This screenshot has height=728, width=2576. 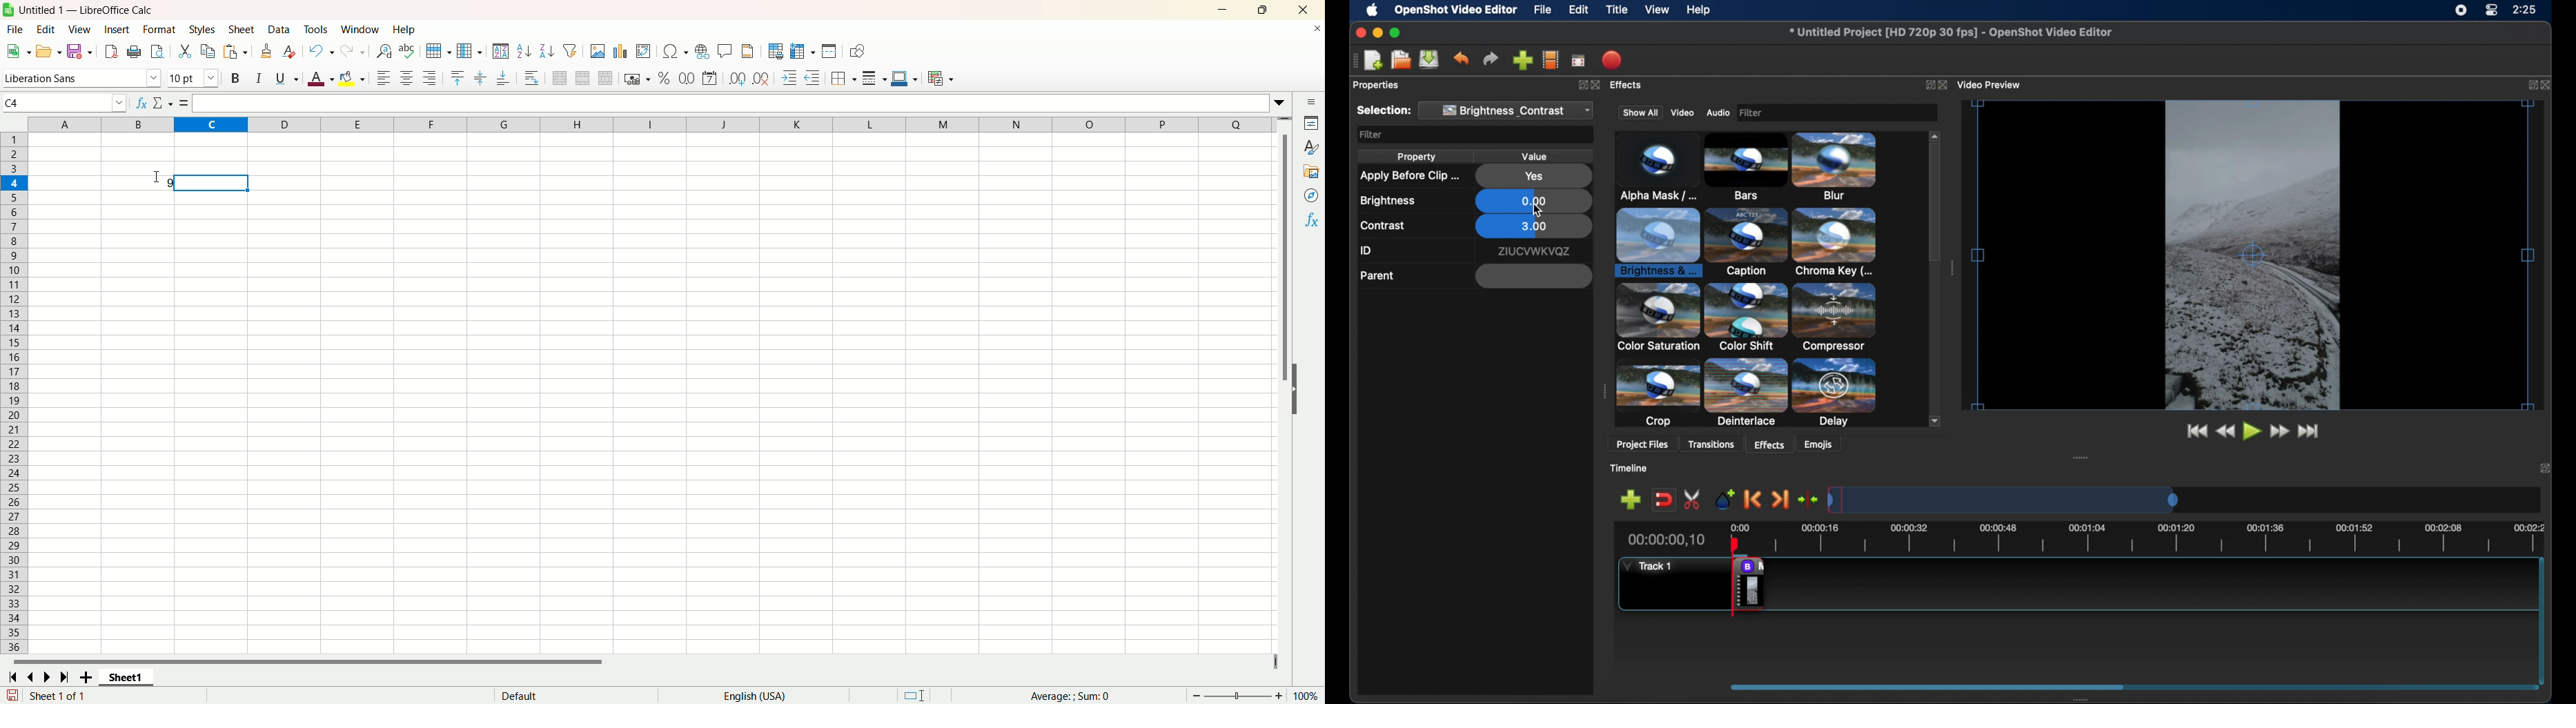 What do you see at coordinates (383, 52) in the screenshot?
I see `find and replace` at bounding box center [383, 52].